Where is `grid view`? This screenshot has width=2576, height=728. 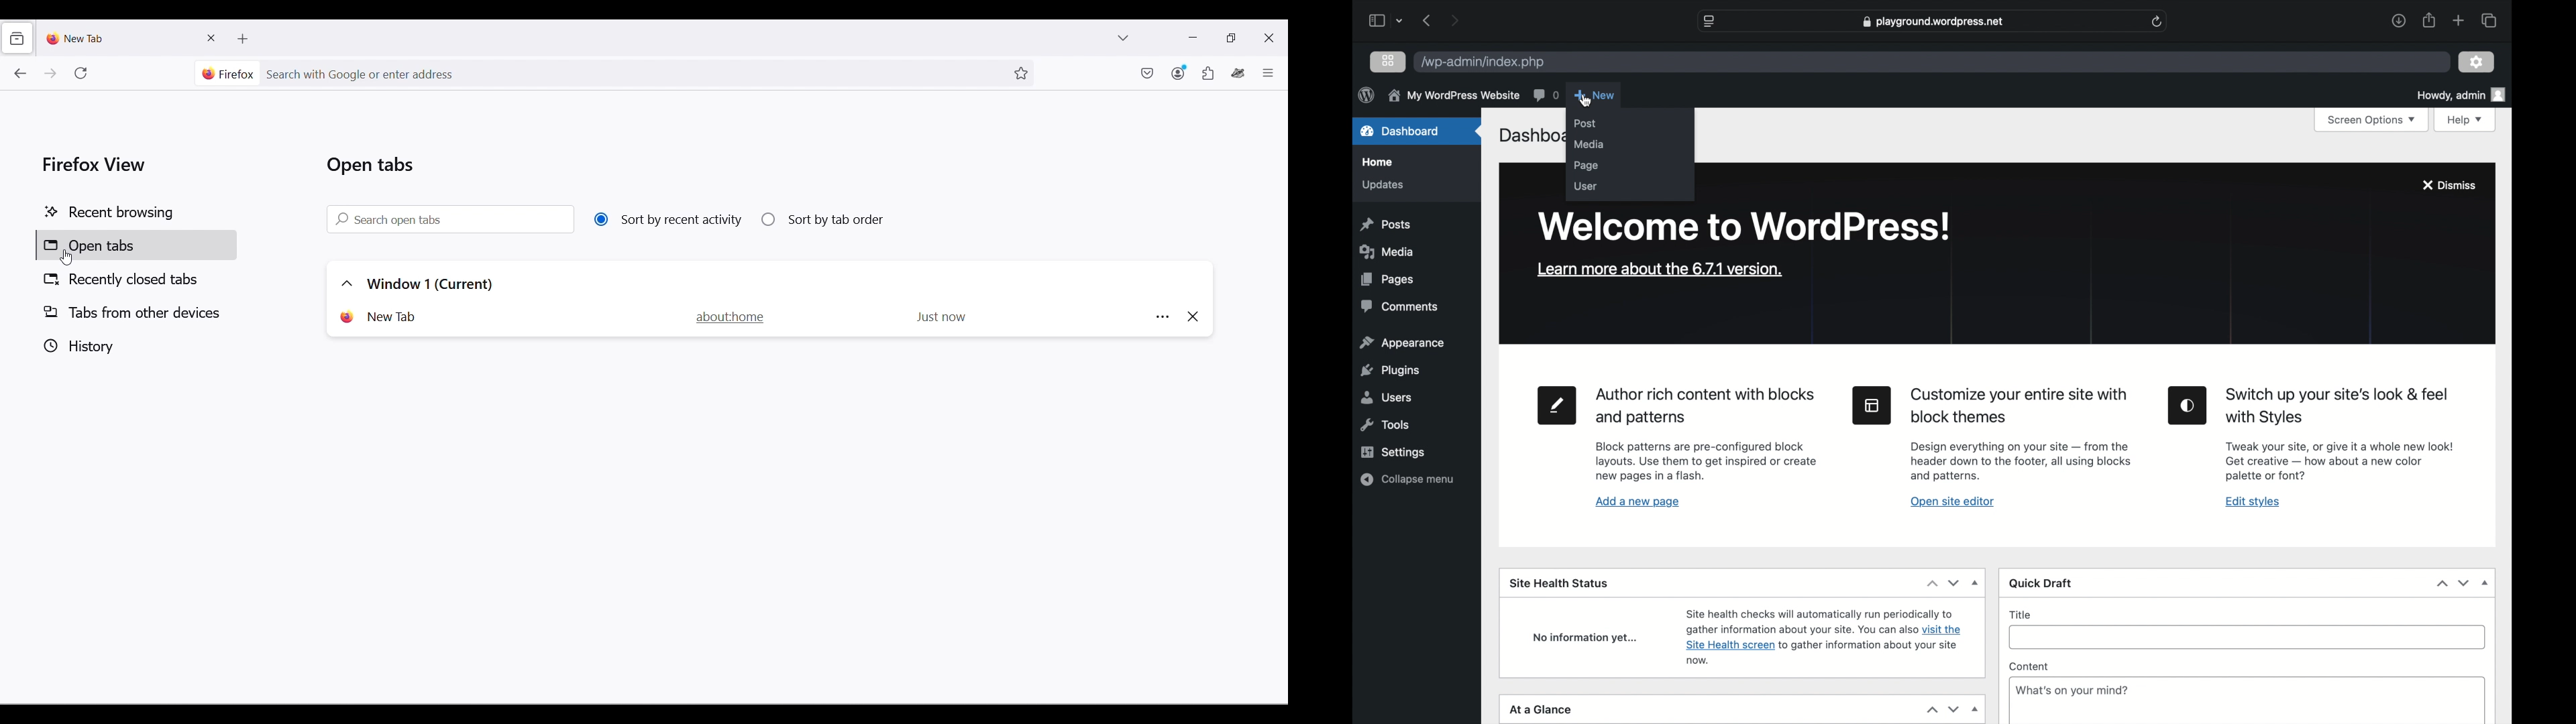
grid view is located at coordinates (1389, 61).